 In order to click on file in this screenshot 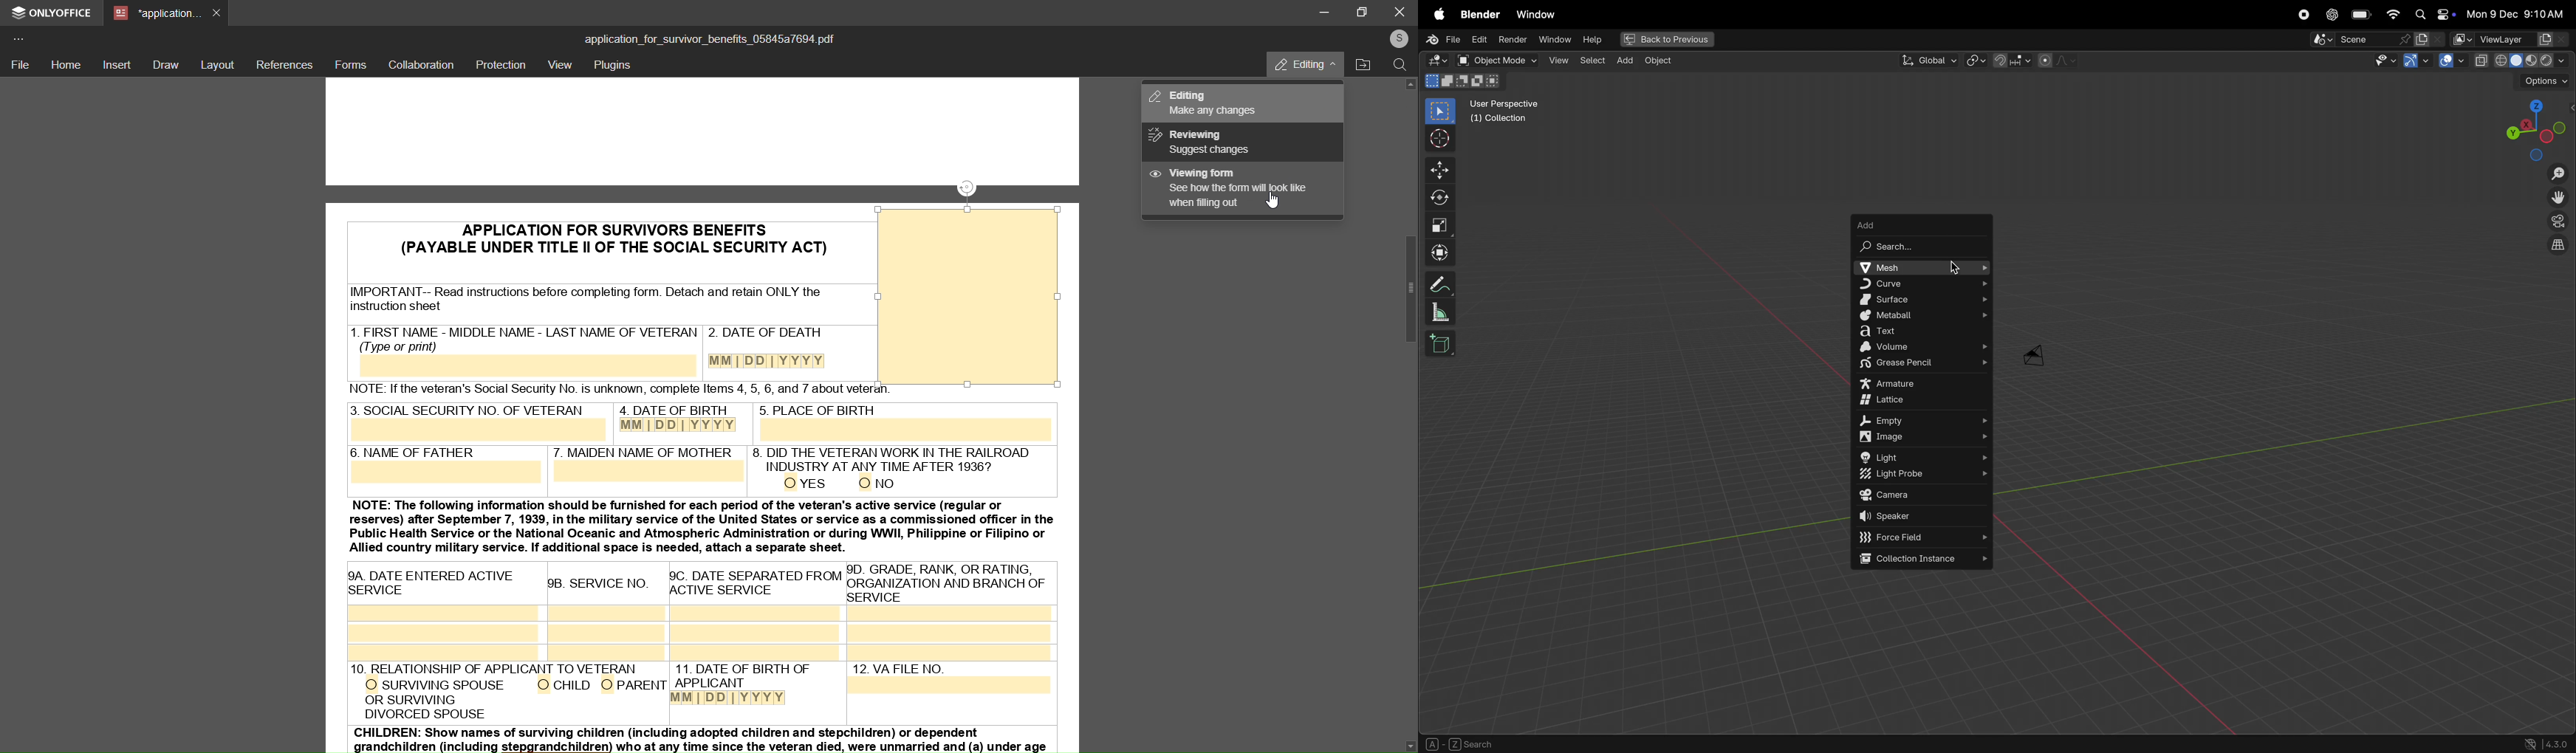, I will do `click(1441, 40)`.